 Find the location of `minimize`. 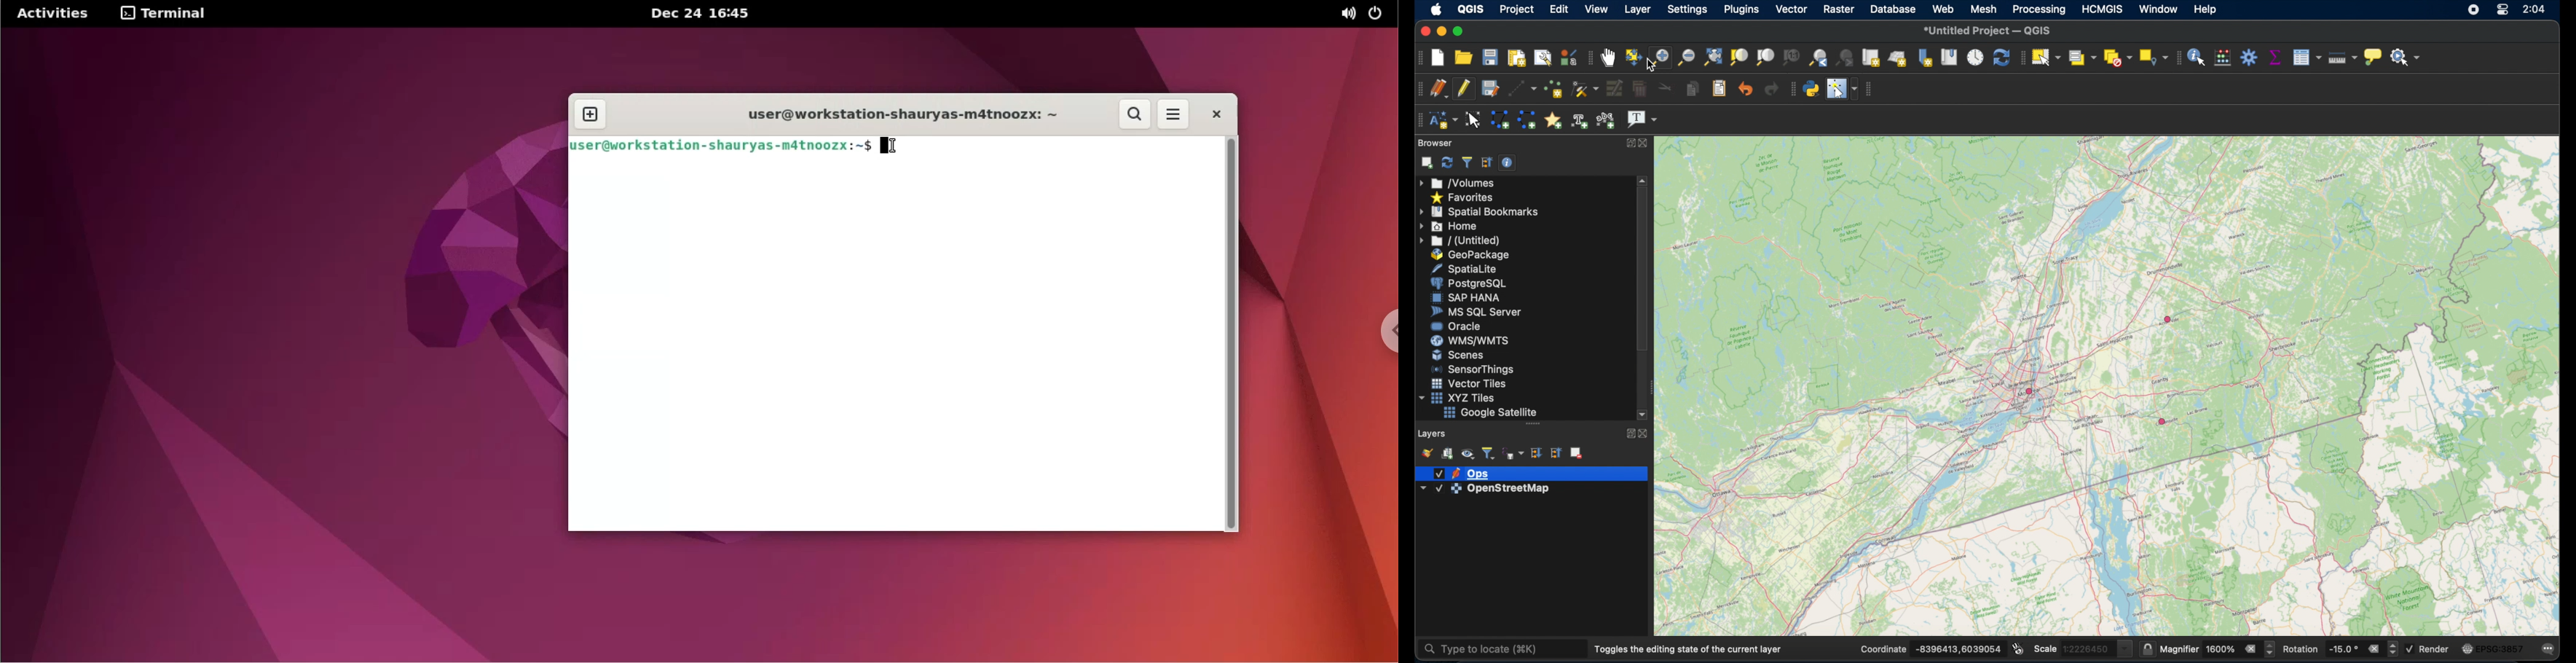

minimize is located at coordinates (1440, 31).